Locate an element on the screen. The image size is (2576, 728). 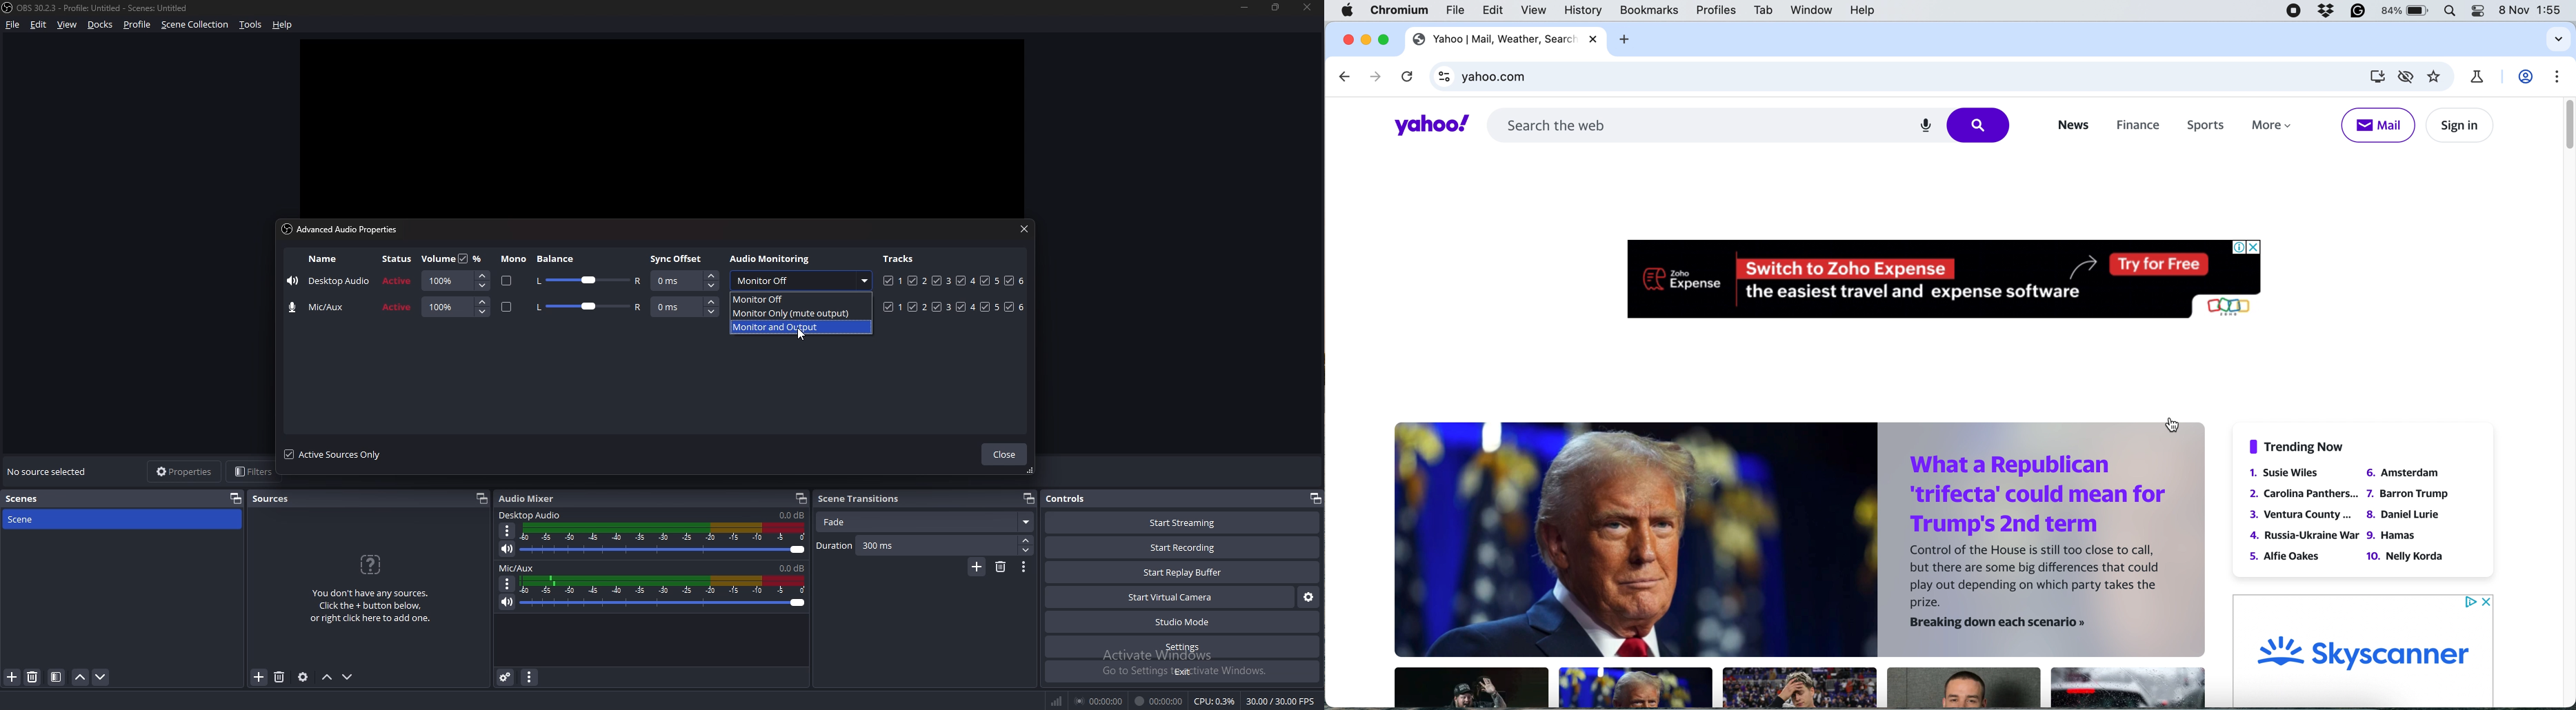
move source up is located at coordinates (329, 677).